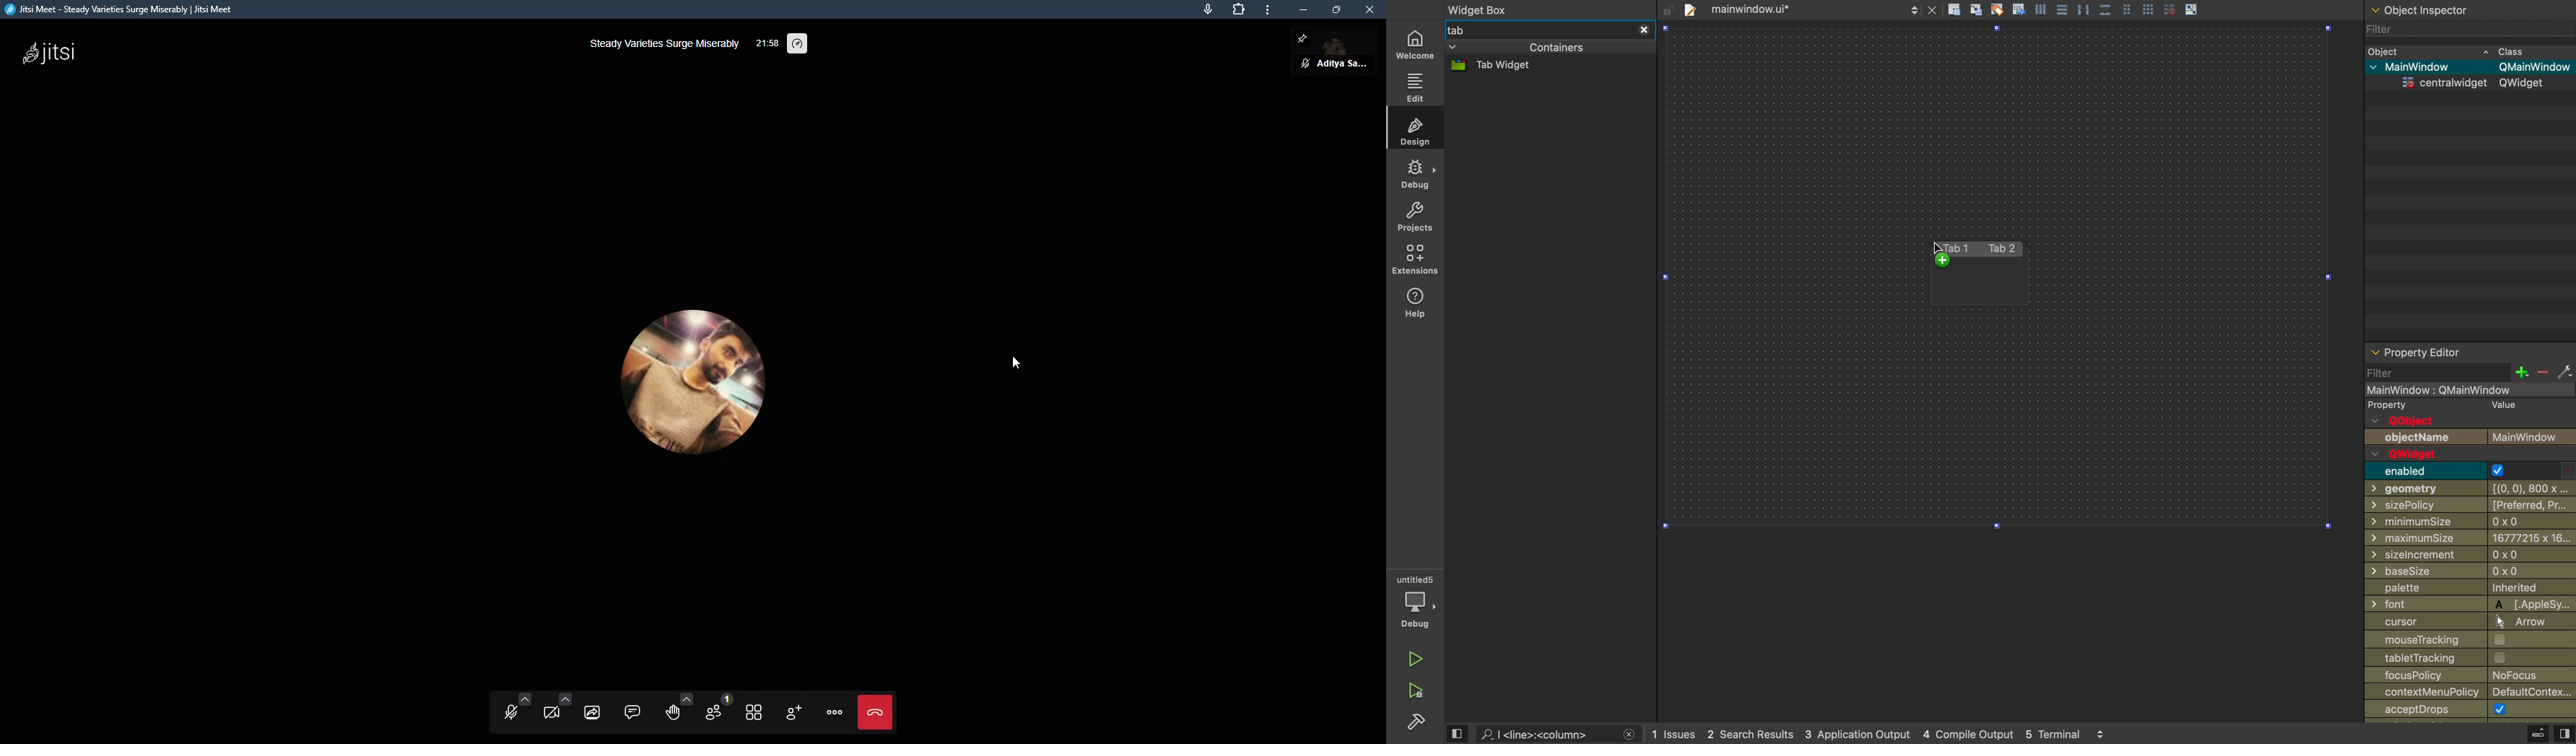 Image resolution: width=2576 pixels, height=756 pixels. What do you see at coordinates (124, 12) in the screenshot?
I see `jitsi meet` at bounding box center [124, 12].